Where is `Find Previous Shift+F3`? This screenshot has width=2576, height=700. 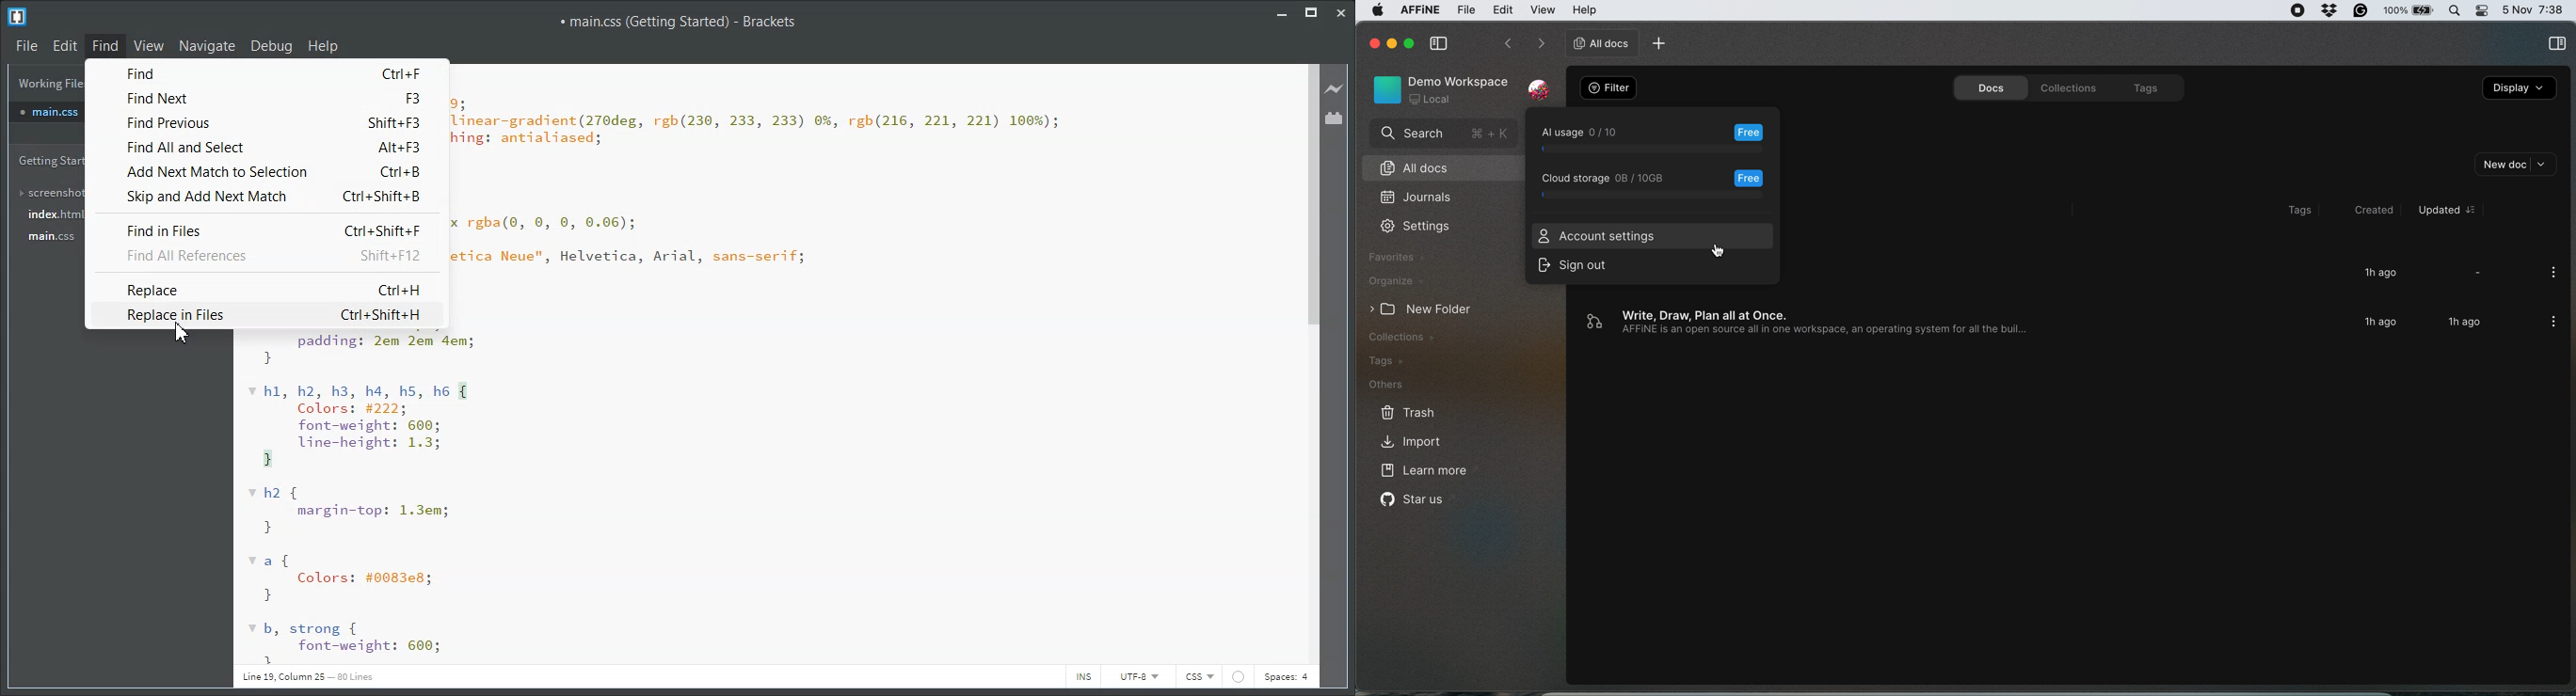
Find Previous Shift+F3 is located at coordinates (270, 122).